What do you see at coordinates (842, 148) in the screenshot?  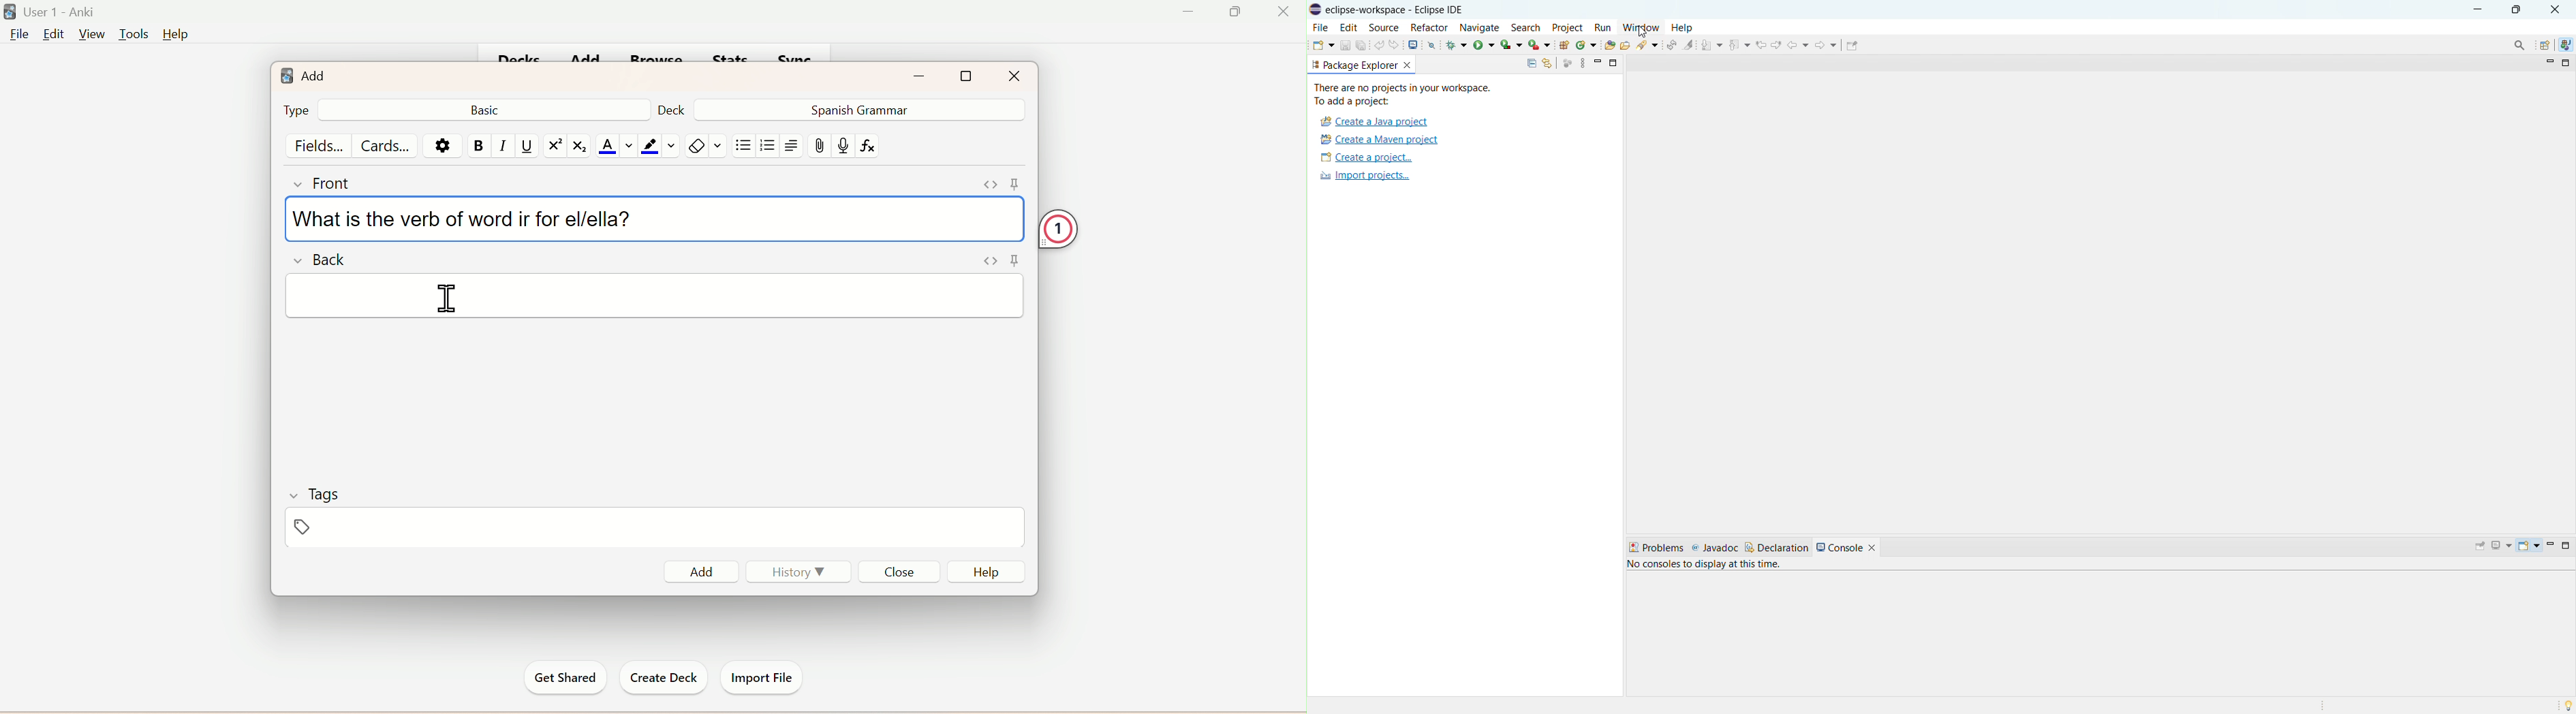 I see `mic` at bounding box center [842, 148].